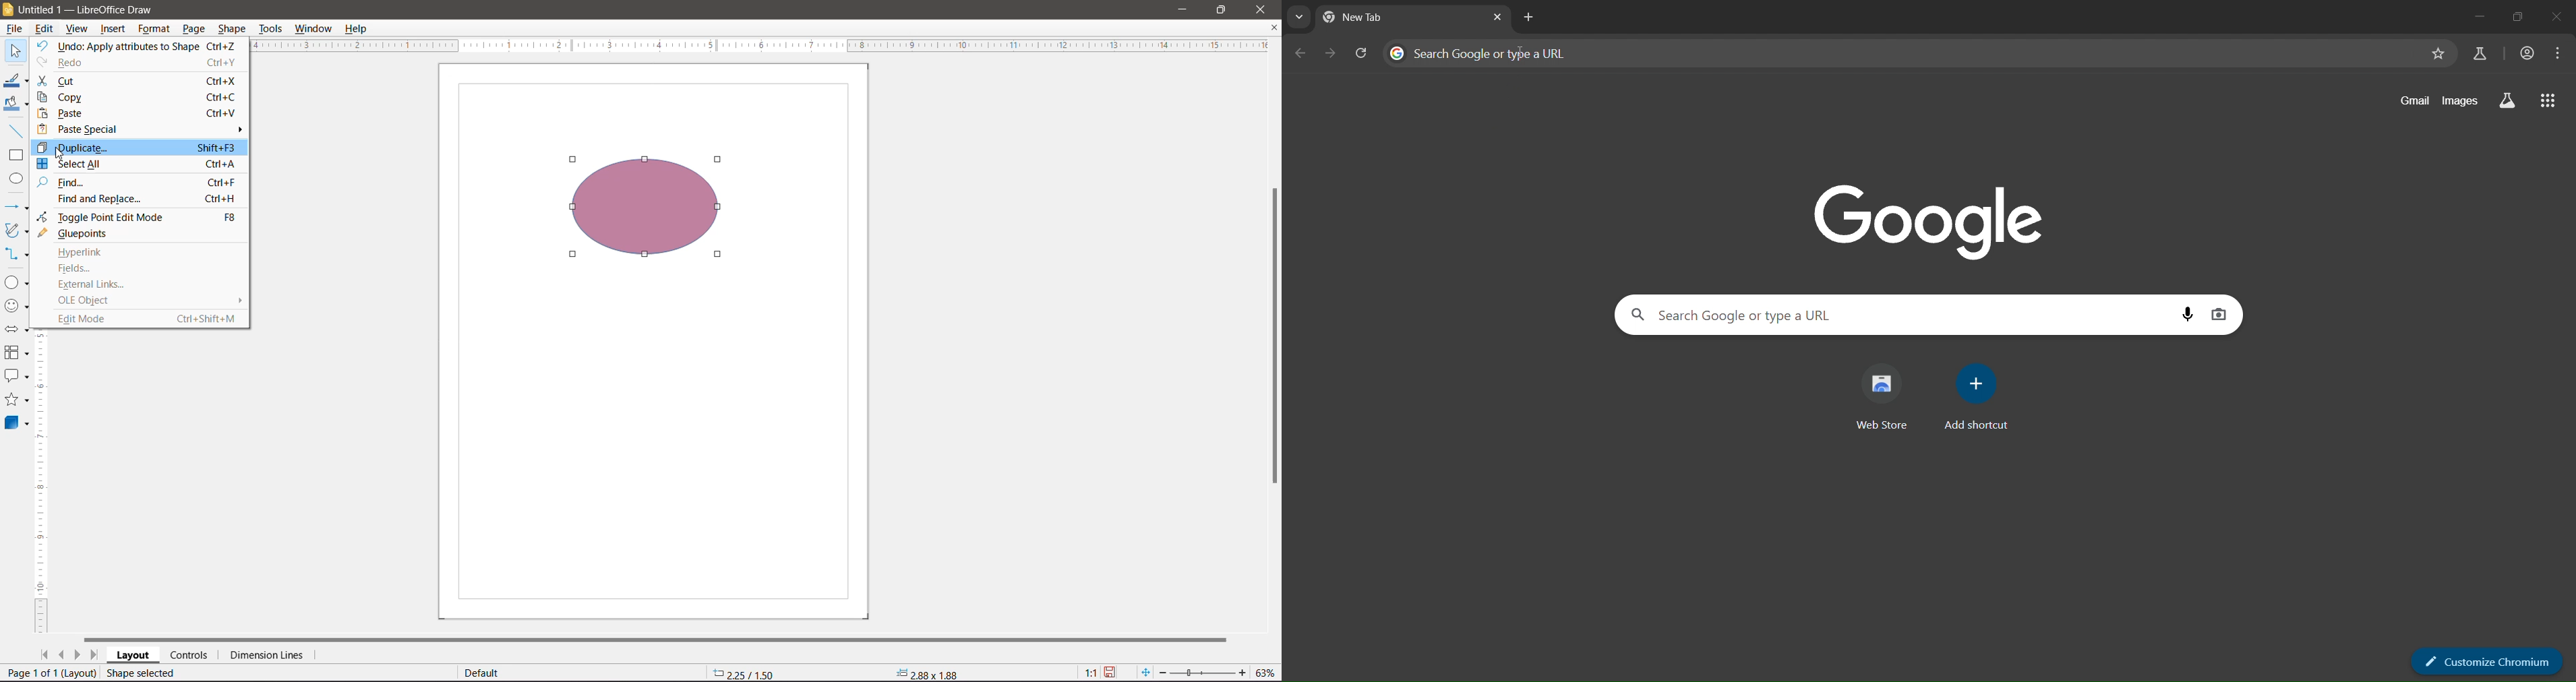  Describe the element at coordinates (138, 97) in the screenshot. I see `Copy` at that location.